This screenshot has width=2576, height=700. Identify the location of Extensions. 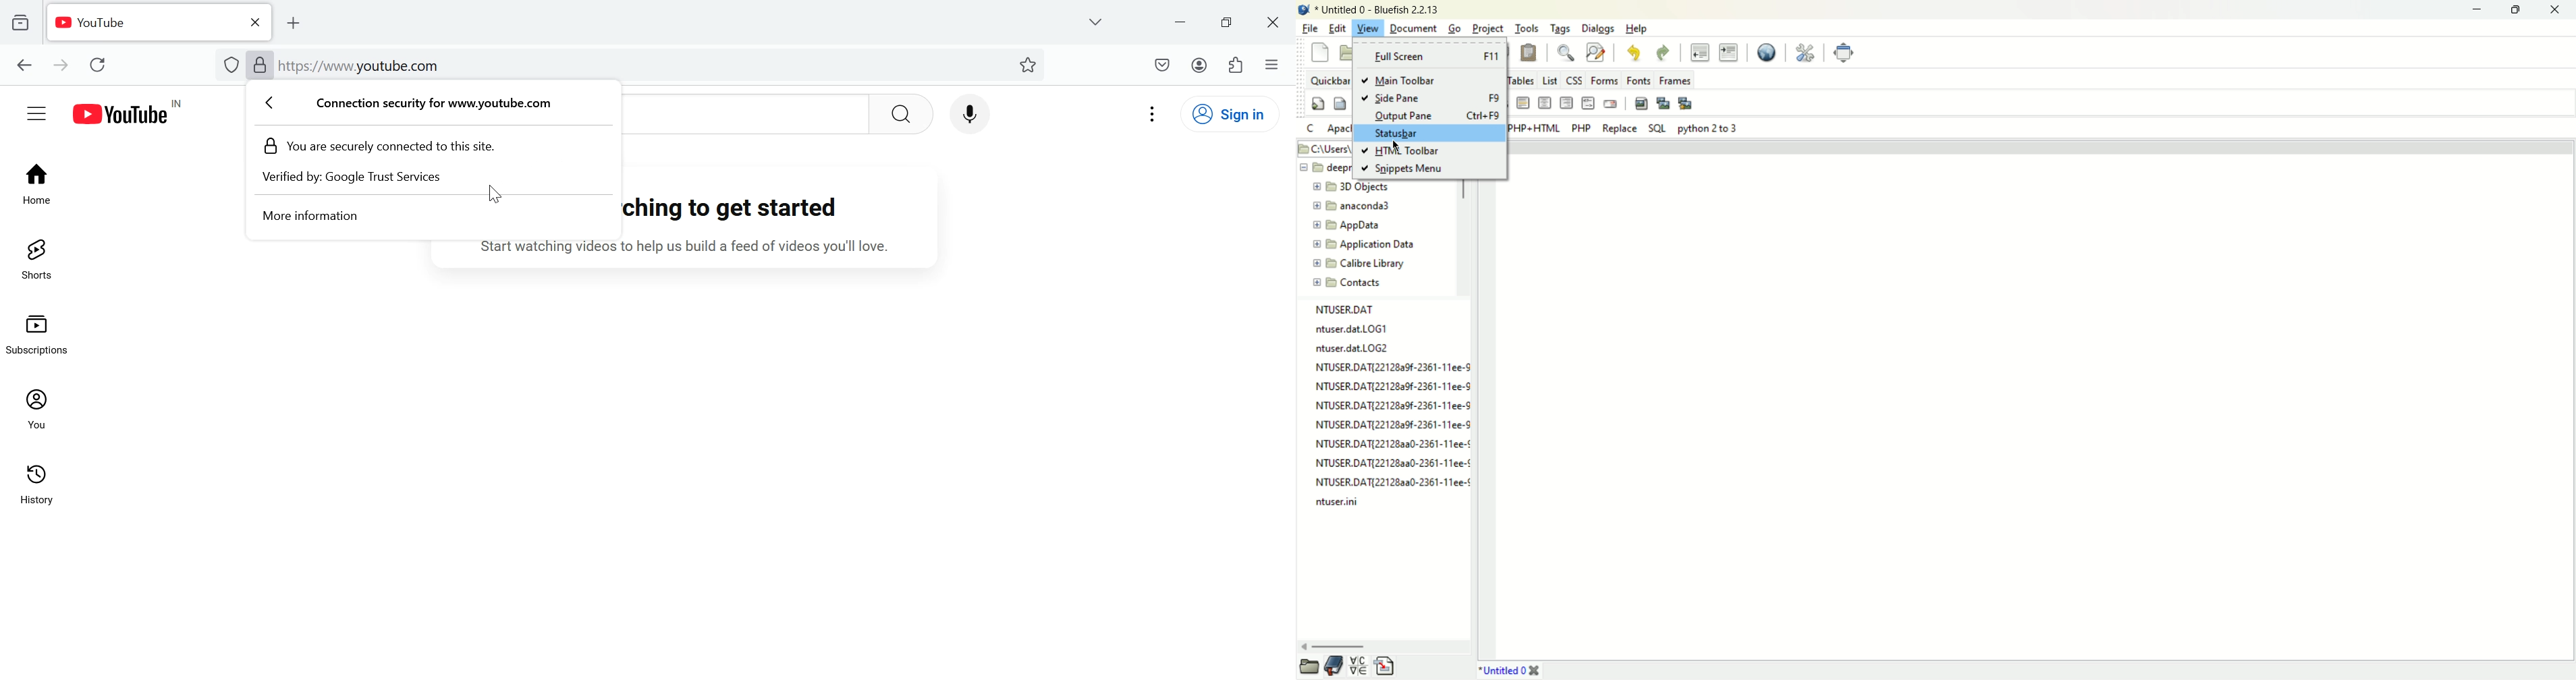
(1238, 64).